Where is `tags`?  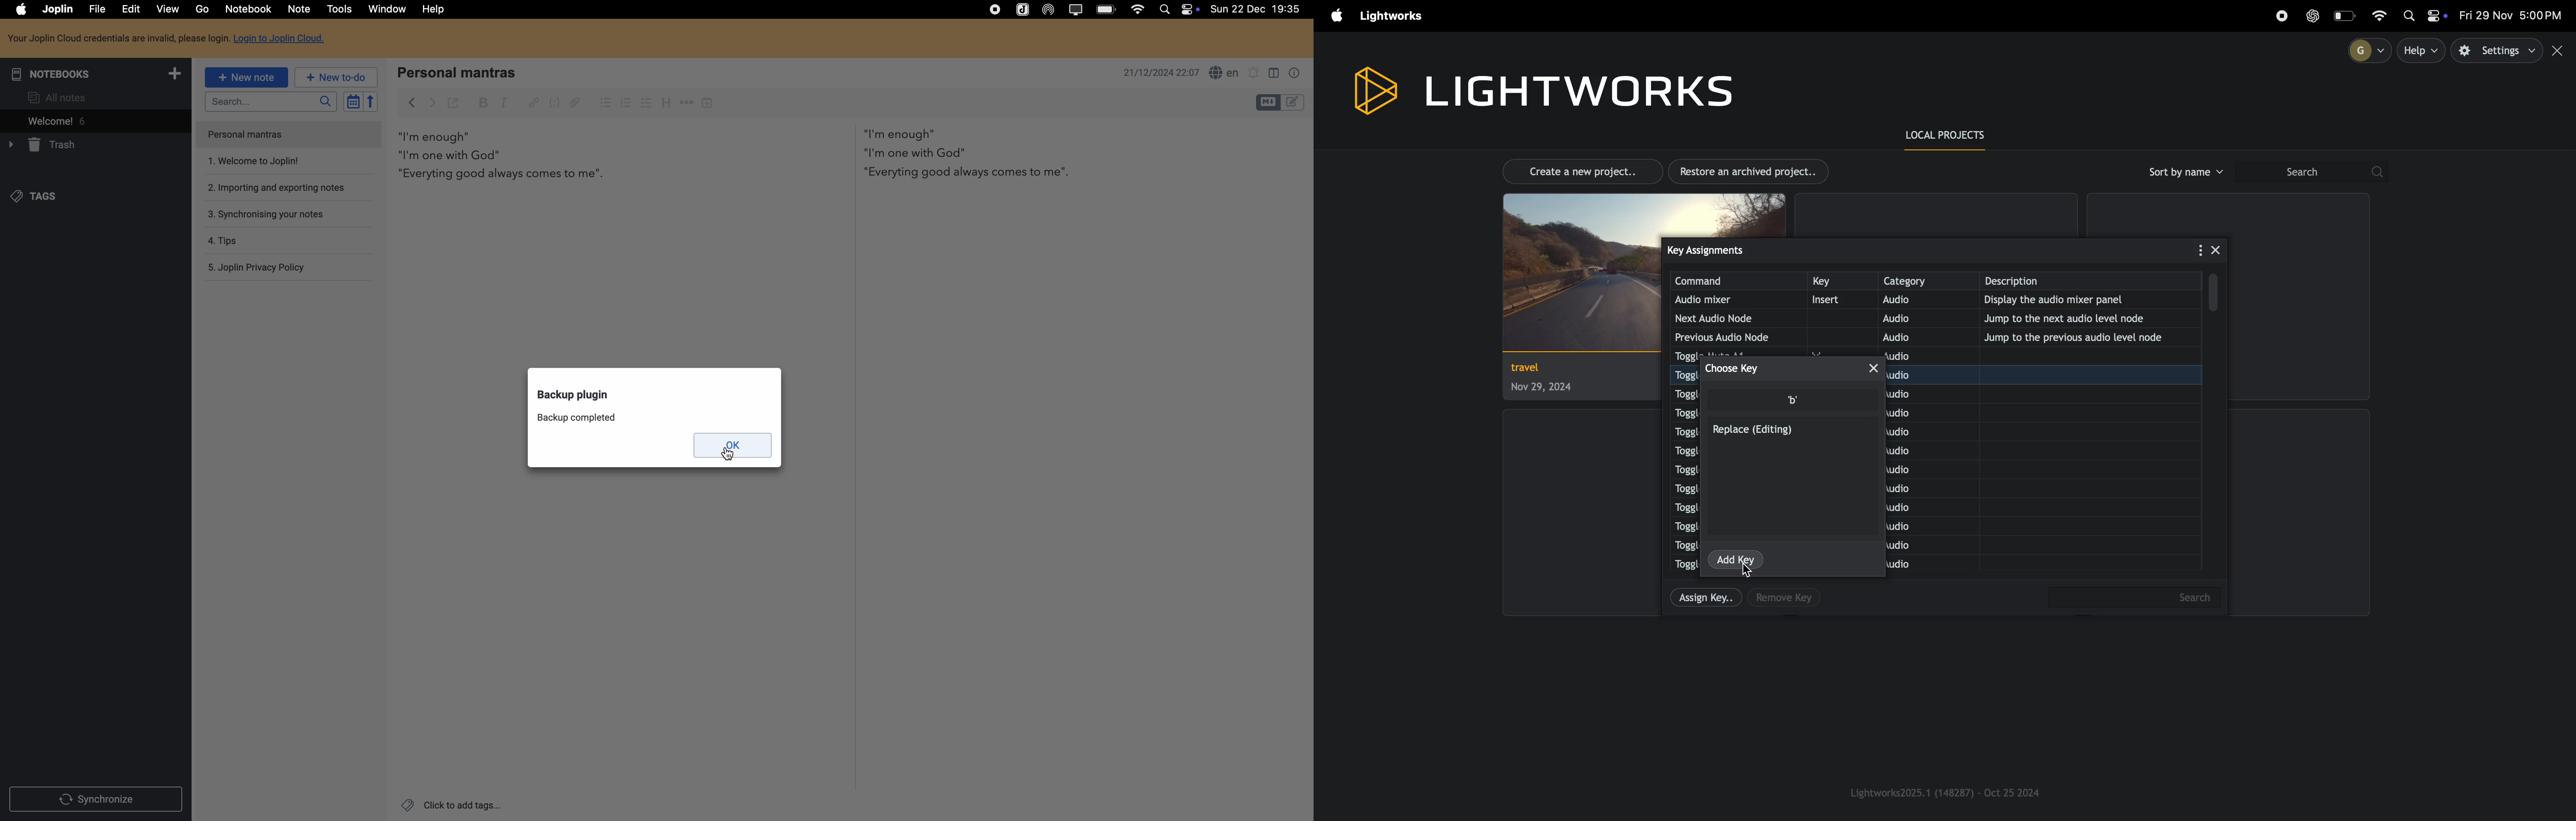
tags is located at coordinates (35, 195).